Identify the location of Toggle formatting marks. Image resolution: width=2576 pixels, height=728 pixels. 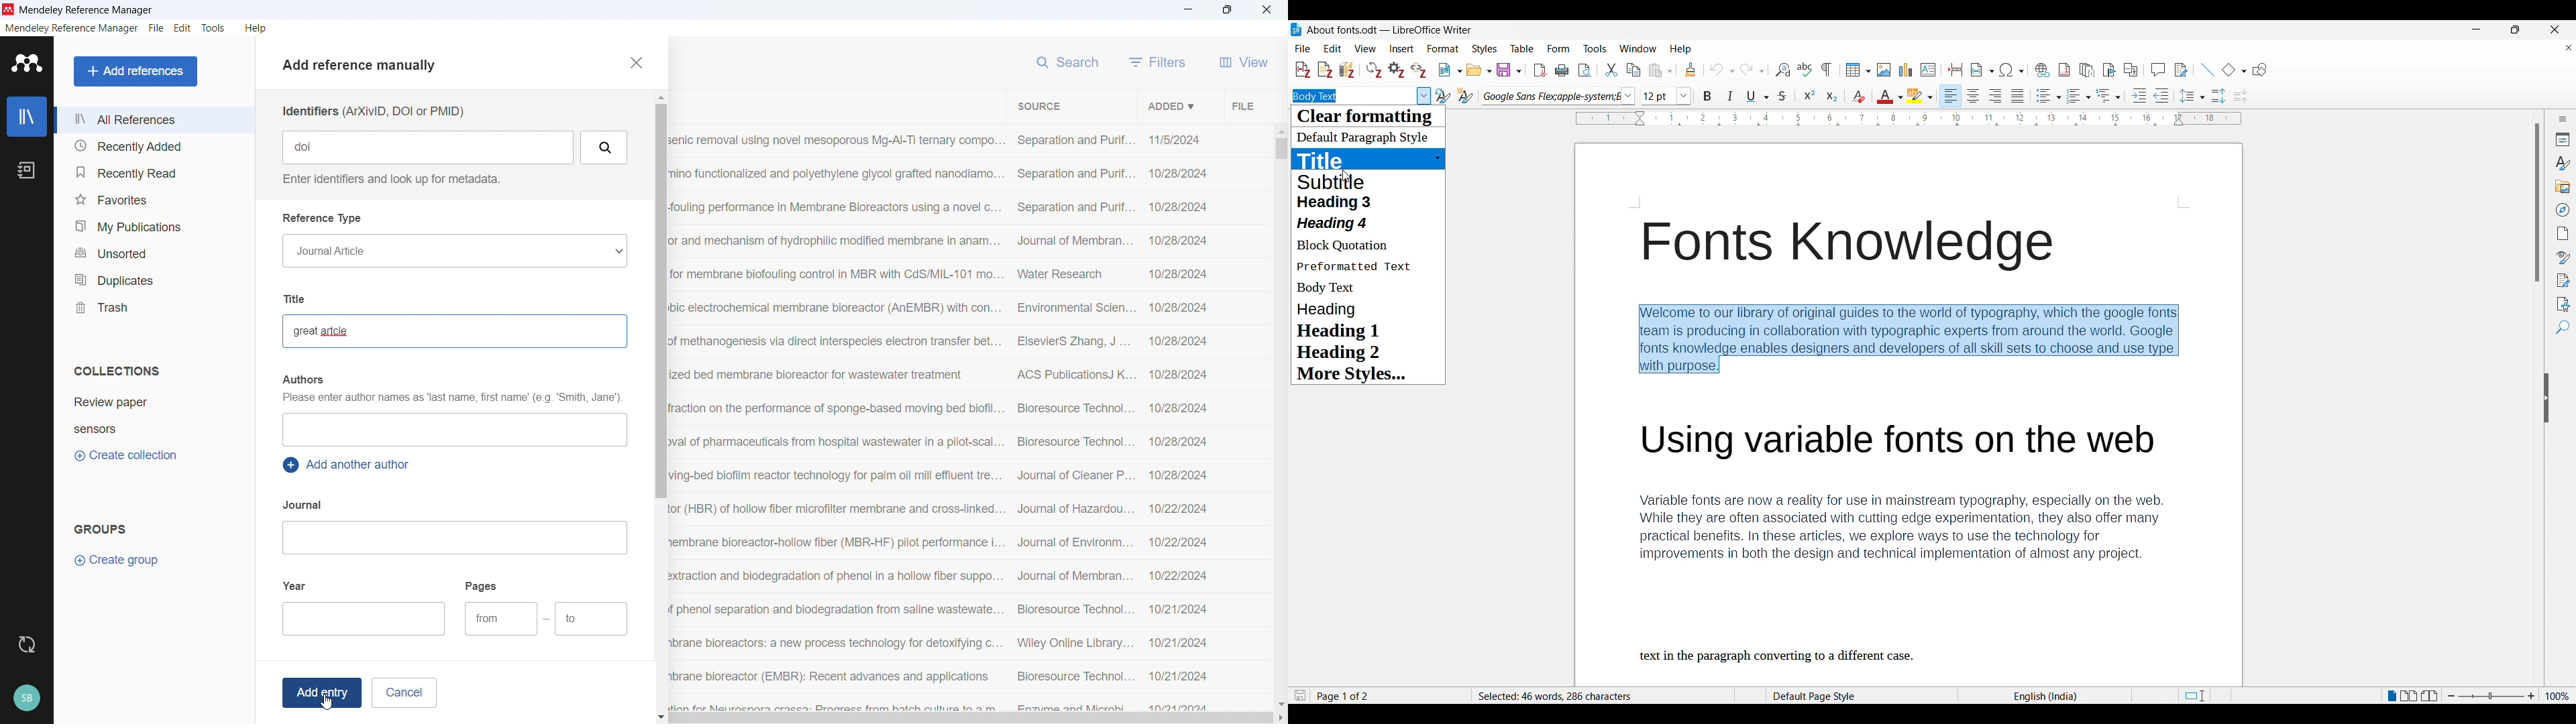
(1827, 70).